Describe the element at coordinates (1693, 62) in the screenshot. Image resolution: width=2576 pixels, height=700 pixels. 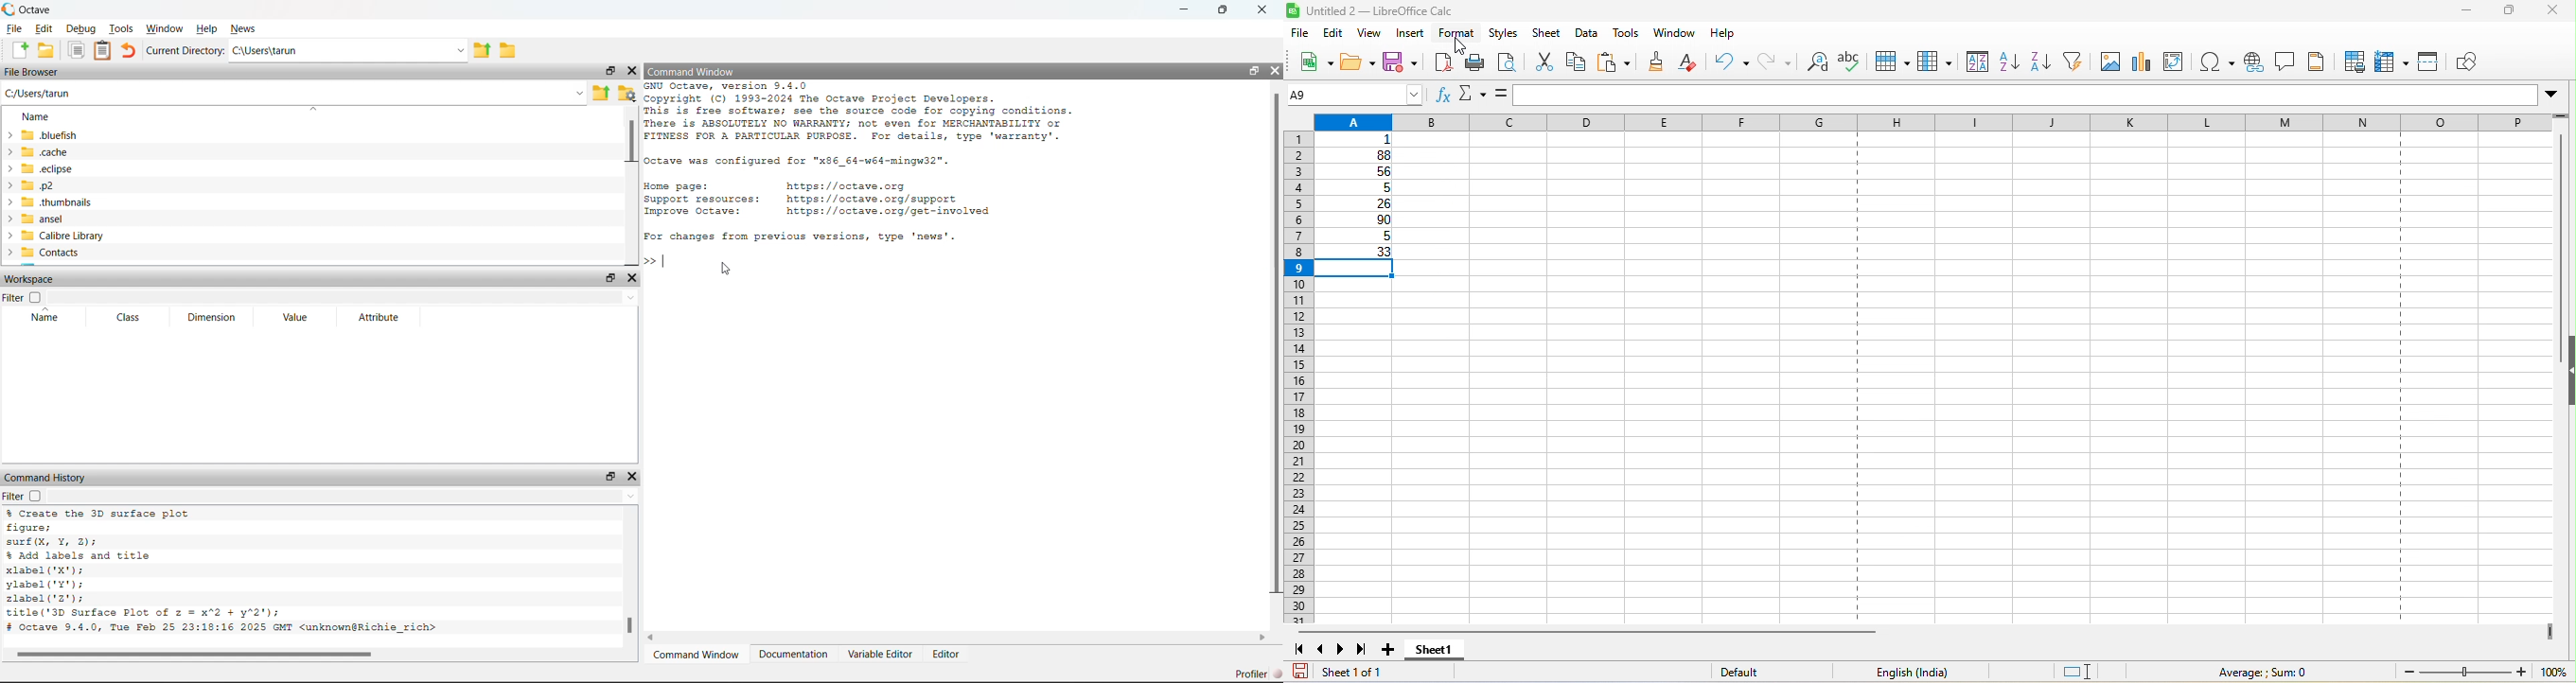
I see `clear direct formatting` at that location.